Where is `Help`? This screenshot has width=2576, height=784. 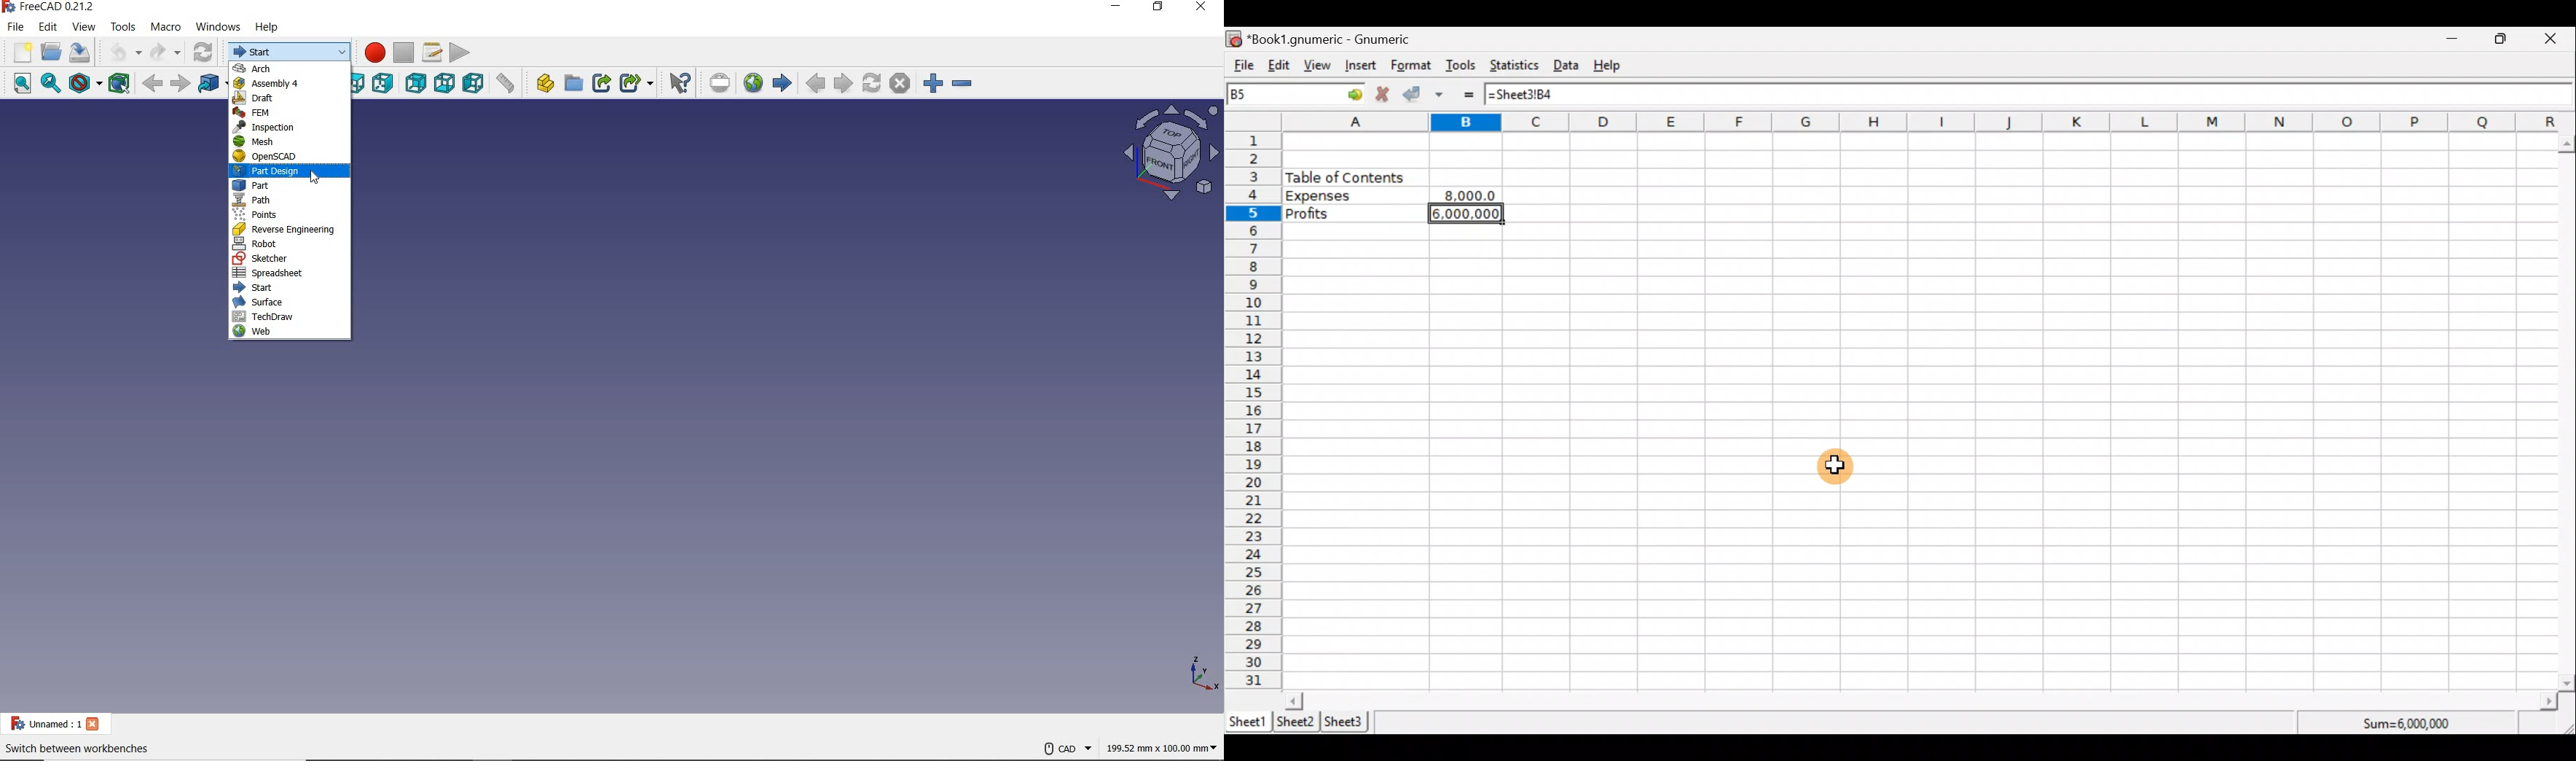
Help is located at coordinates (1614, 66).